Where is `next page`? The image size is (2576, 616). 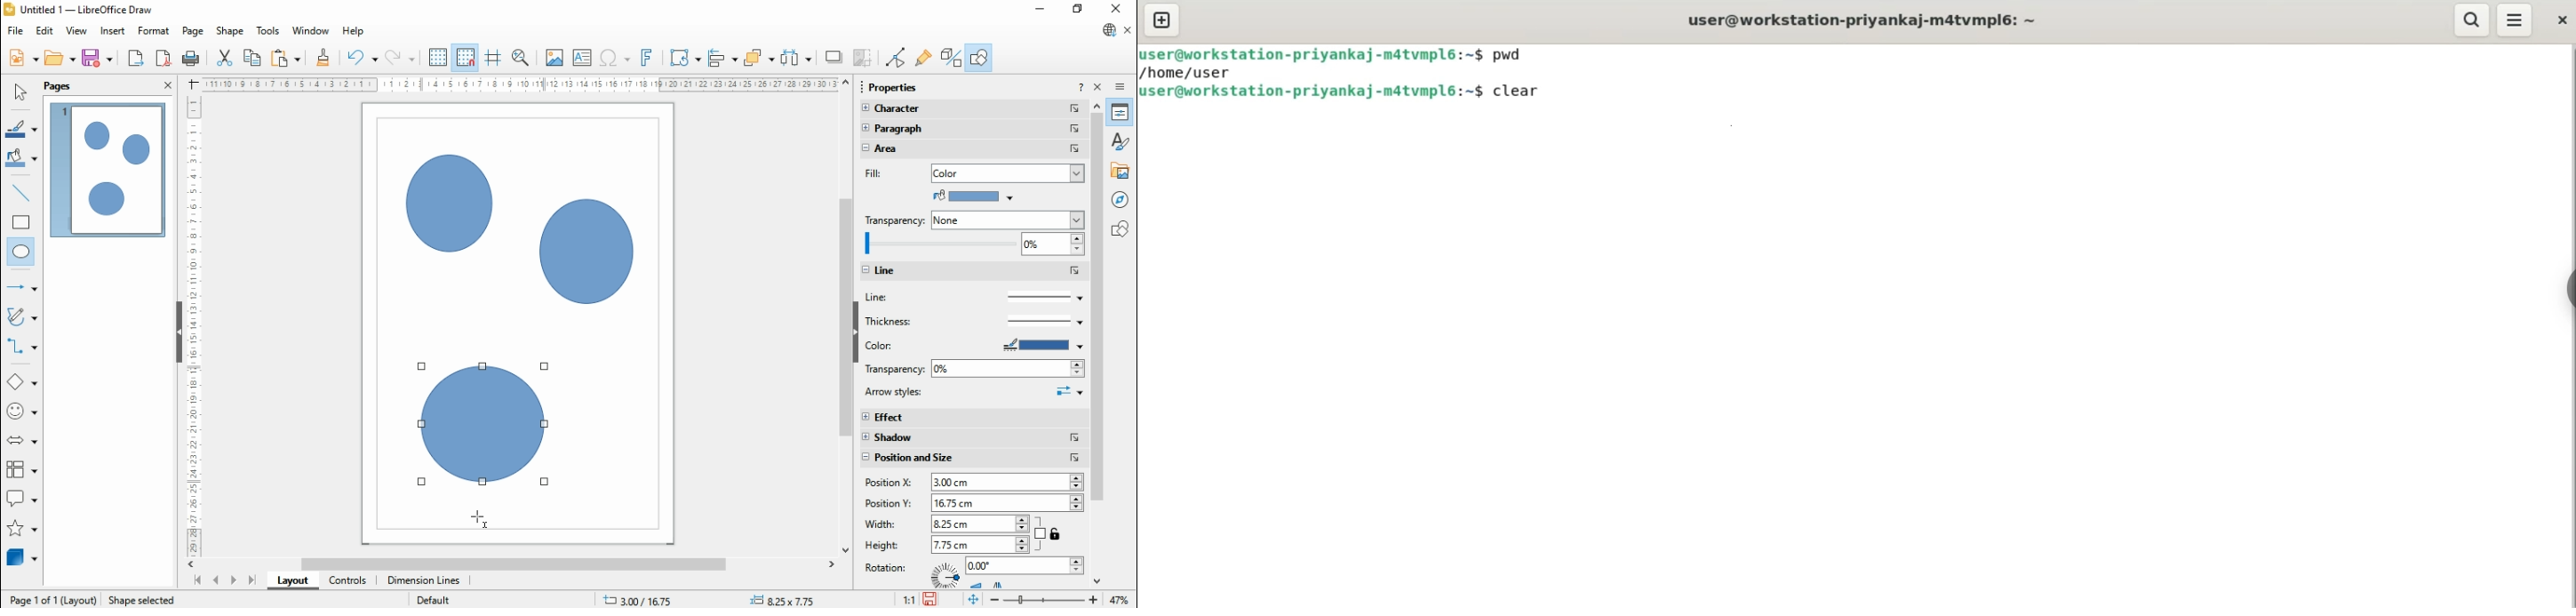
next page is located at coordinates (234, 581).